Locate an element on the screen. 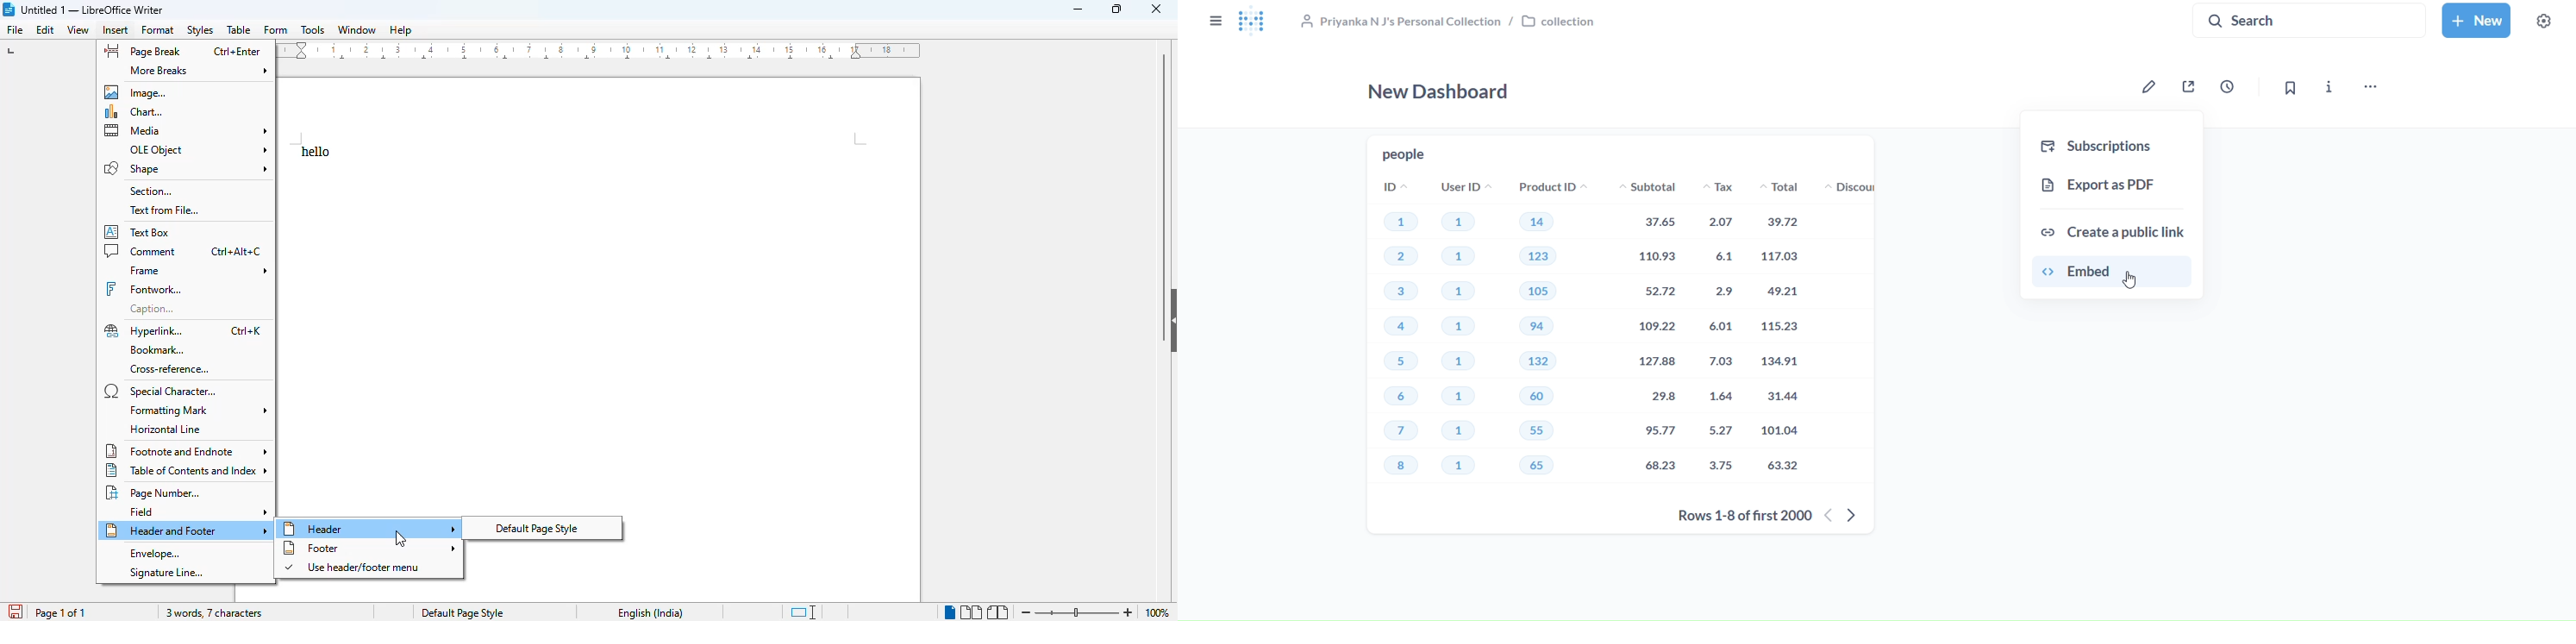 The width and height of the screenshot is (2576, 644). header and footer is located at coordinates (187, 531).